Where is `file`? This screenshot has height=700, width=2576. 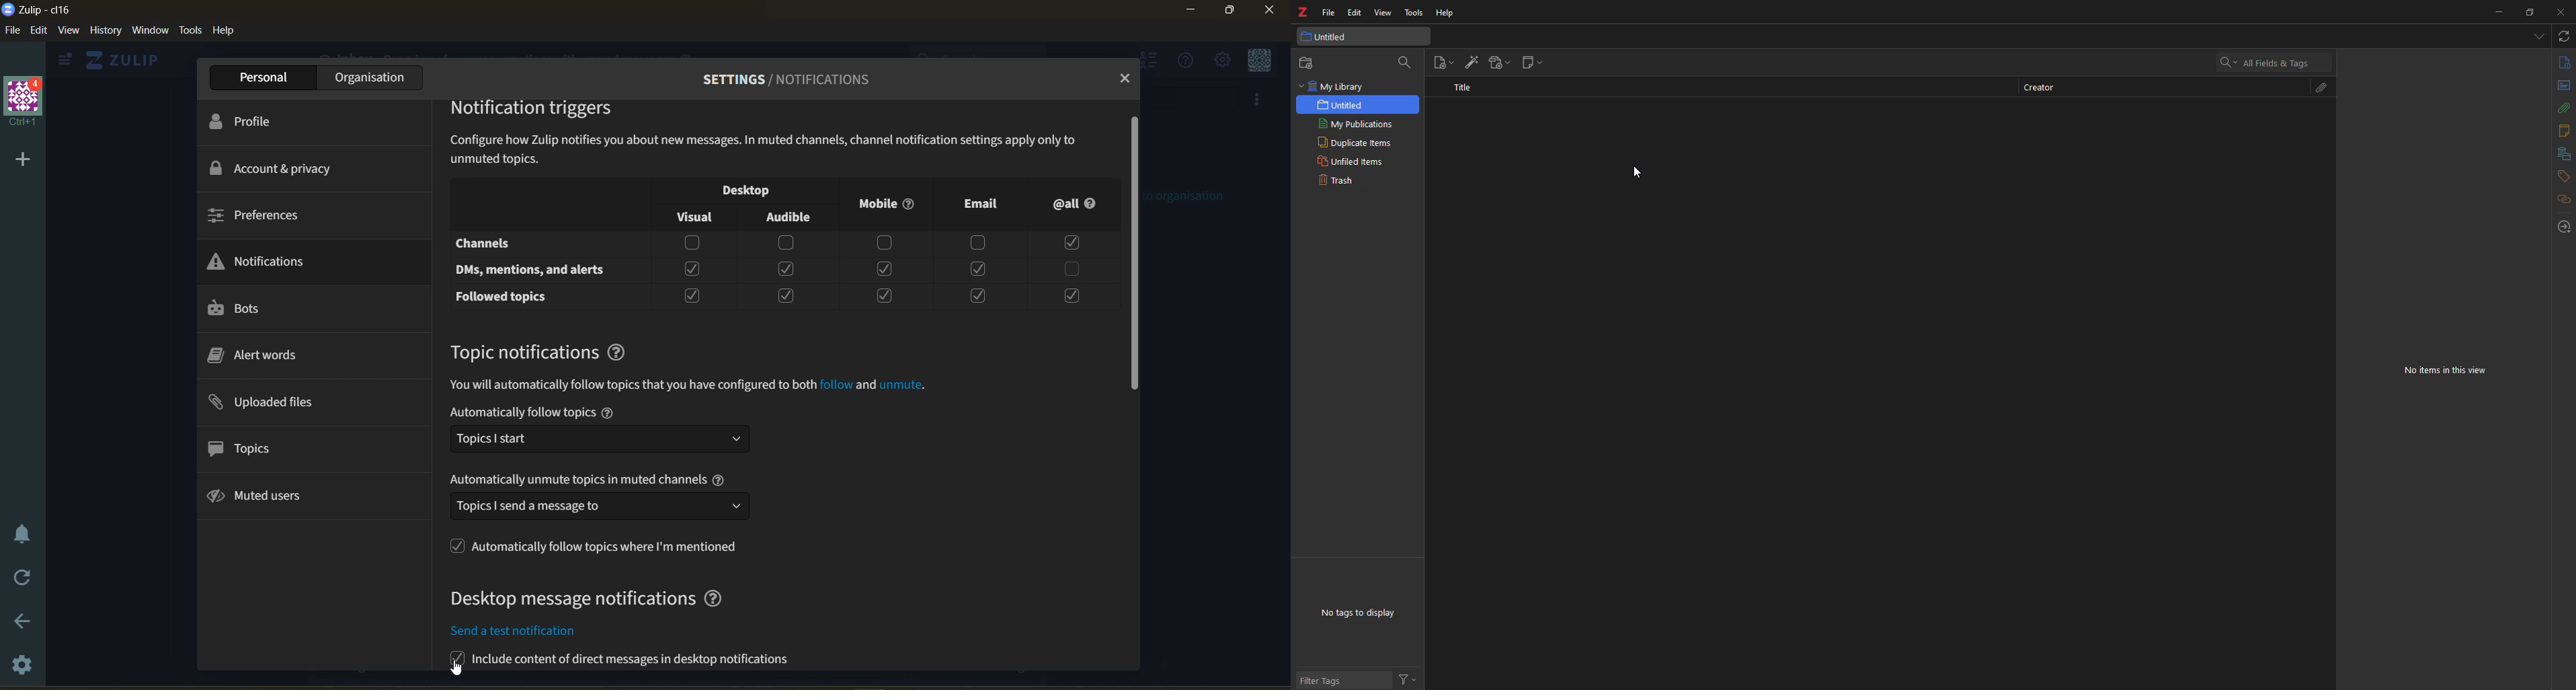
file is located at coordinates (11, 30).